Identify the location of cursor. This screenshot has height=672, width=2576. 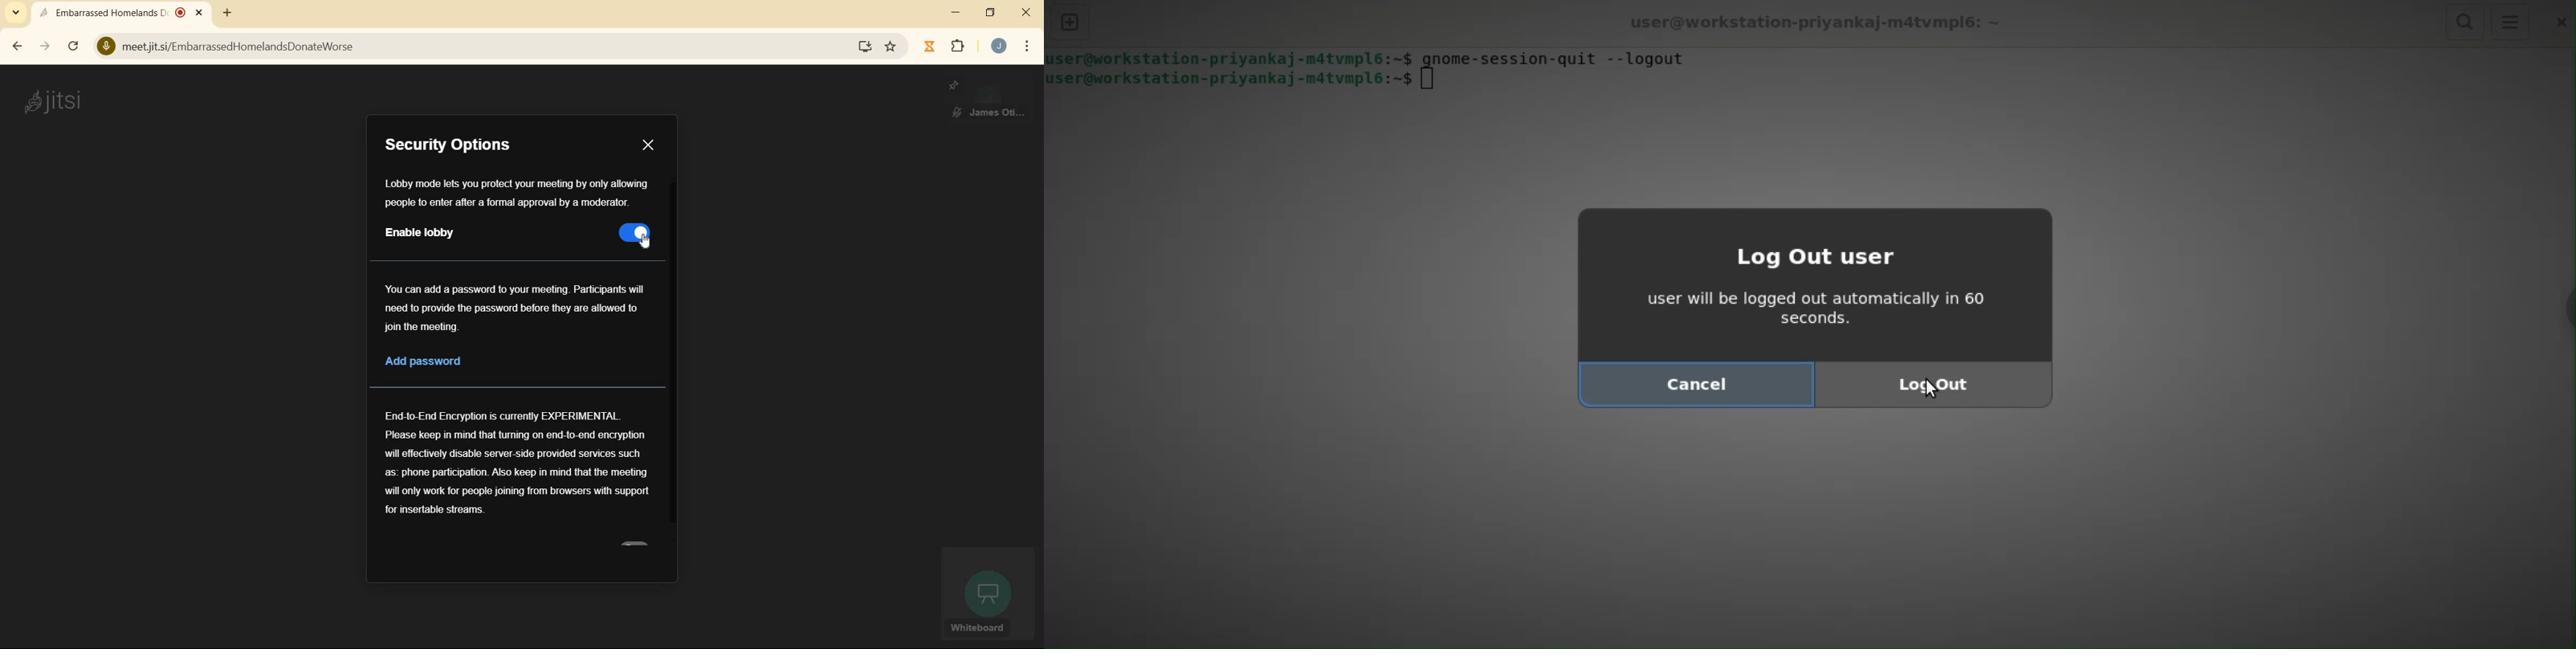
(1933, 390).